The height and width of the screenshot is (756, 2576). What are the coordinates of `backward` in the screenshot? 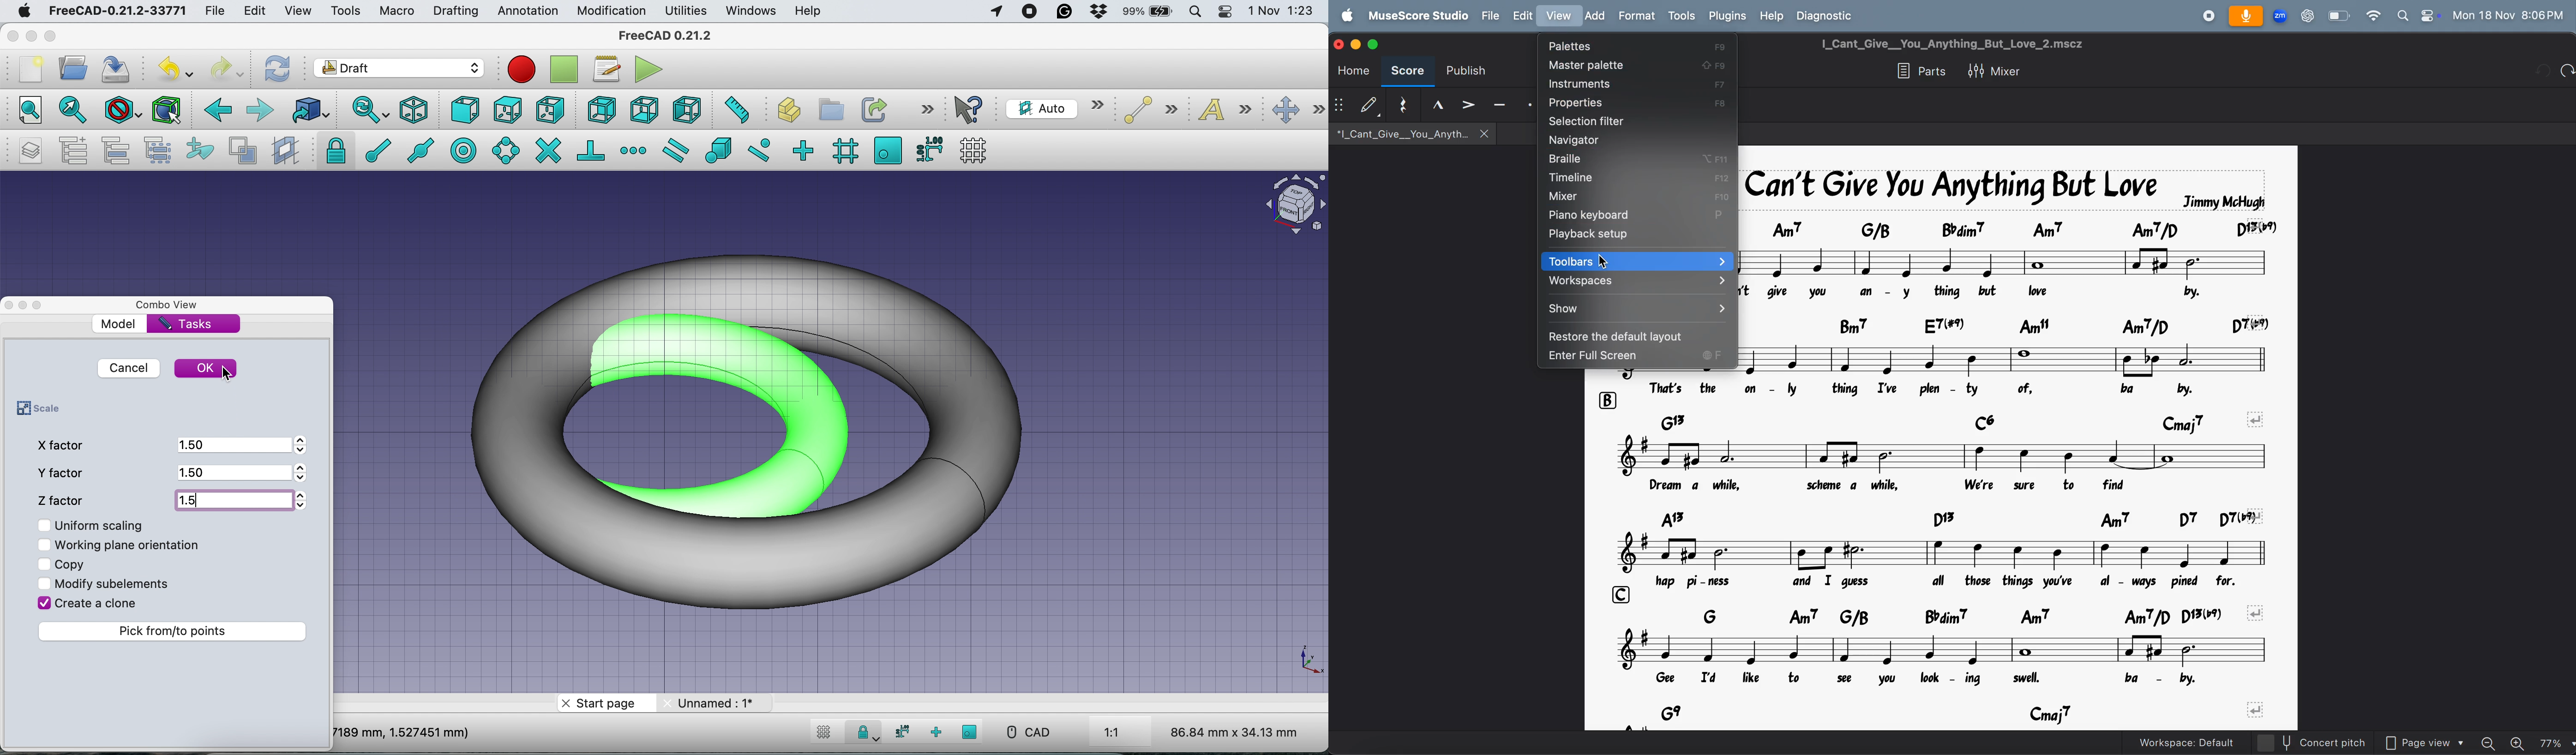 It's located at (217, 113).